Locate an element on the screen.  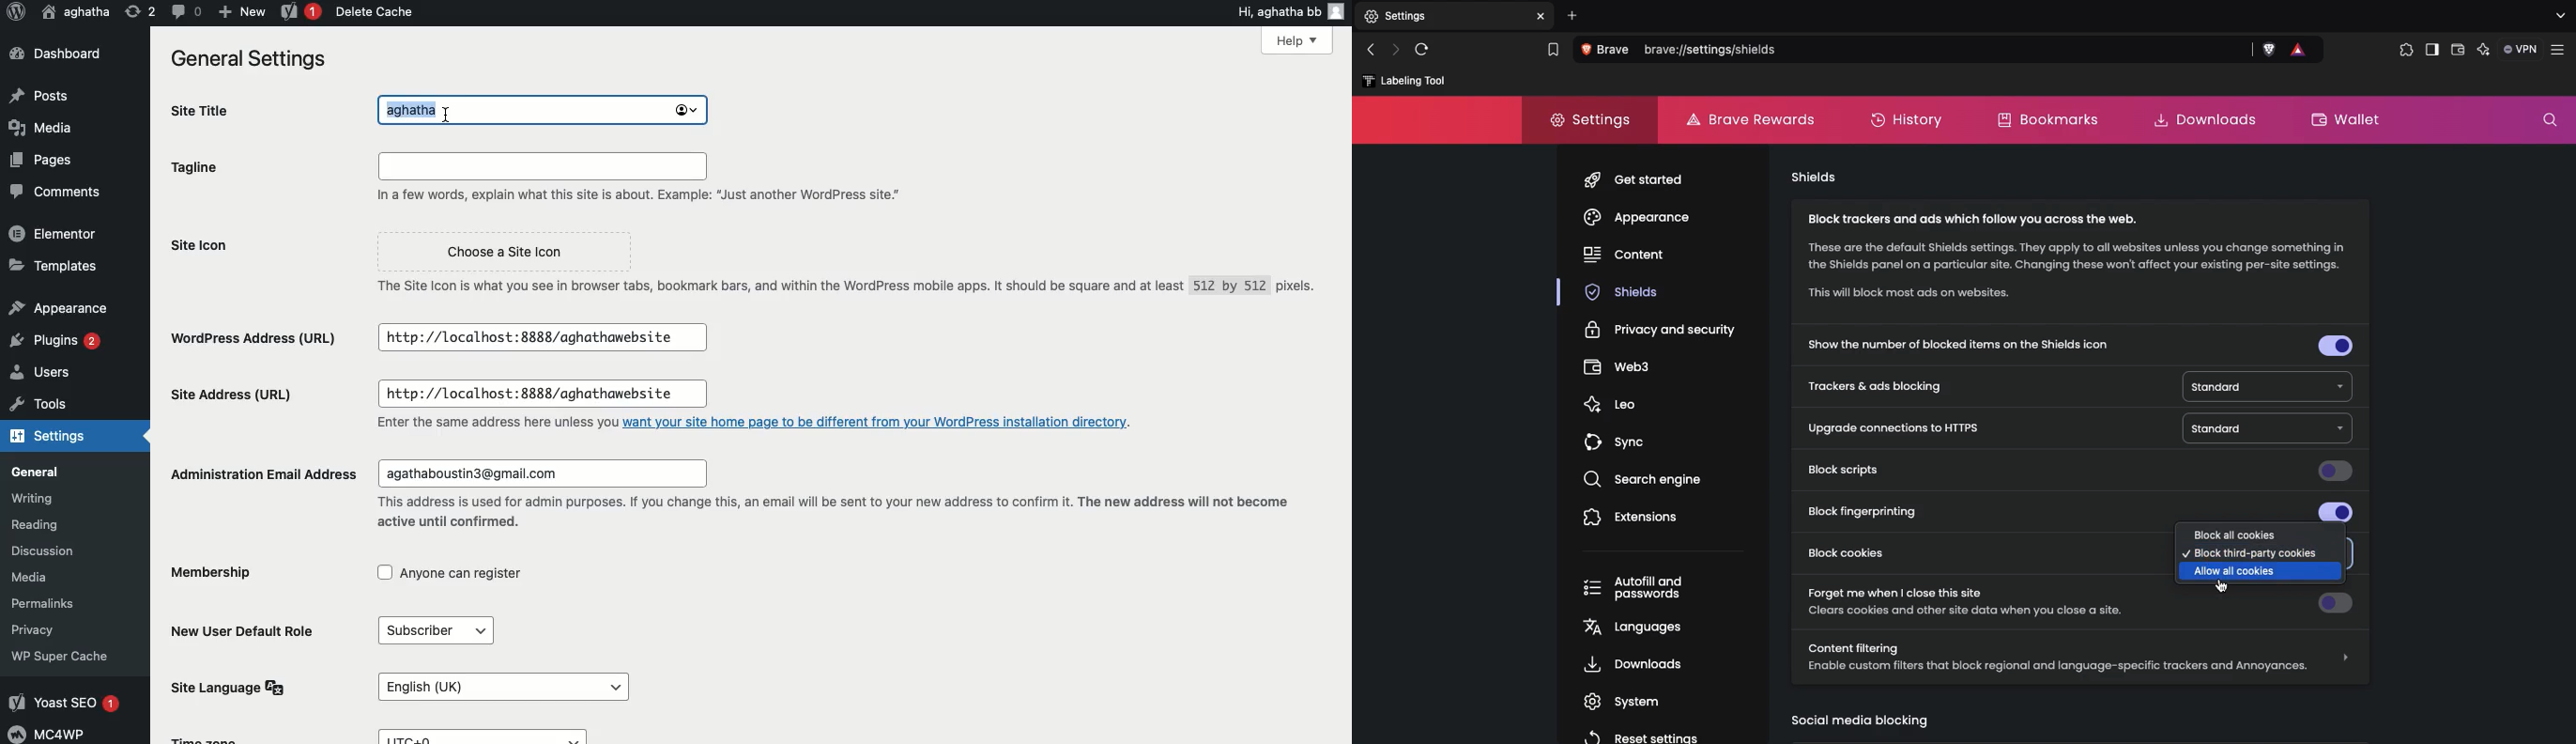
Plugins is located at coordinates (59, 341).